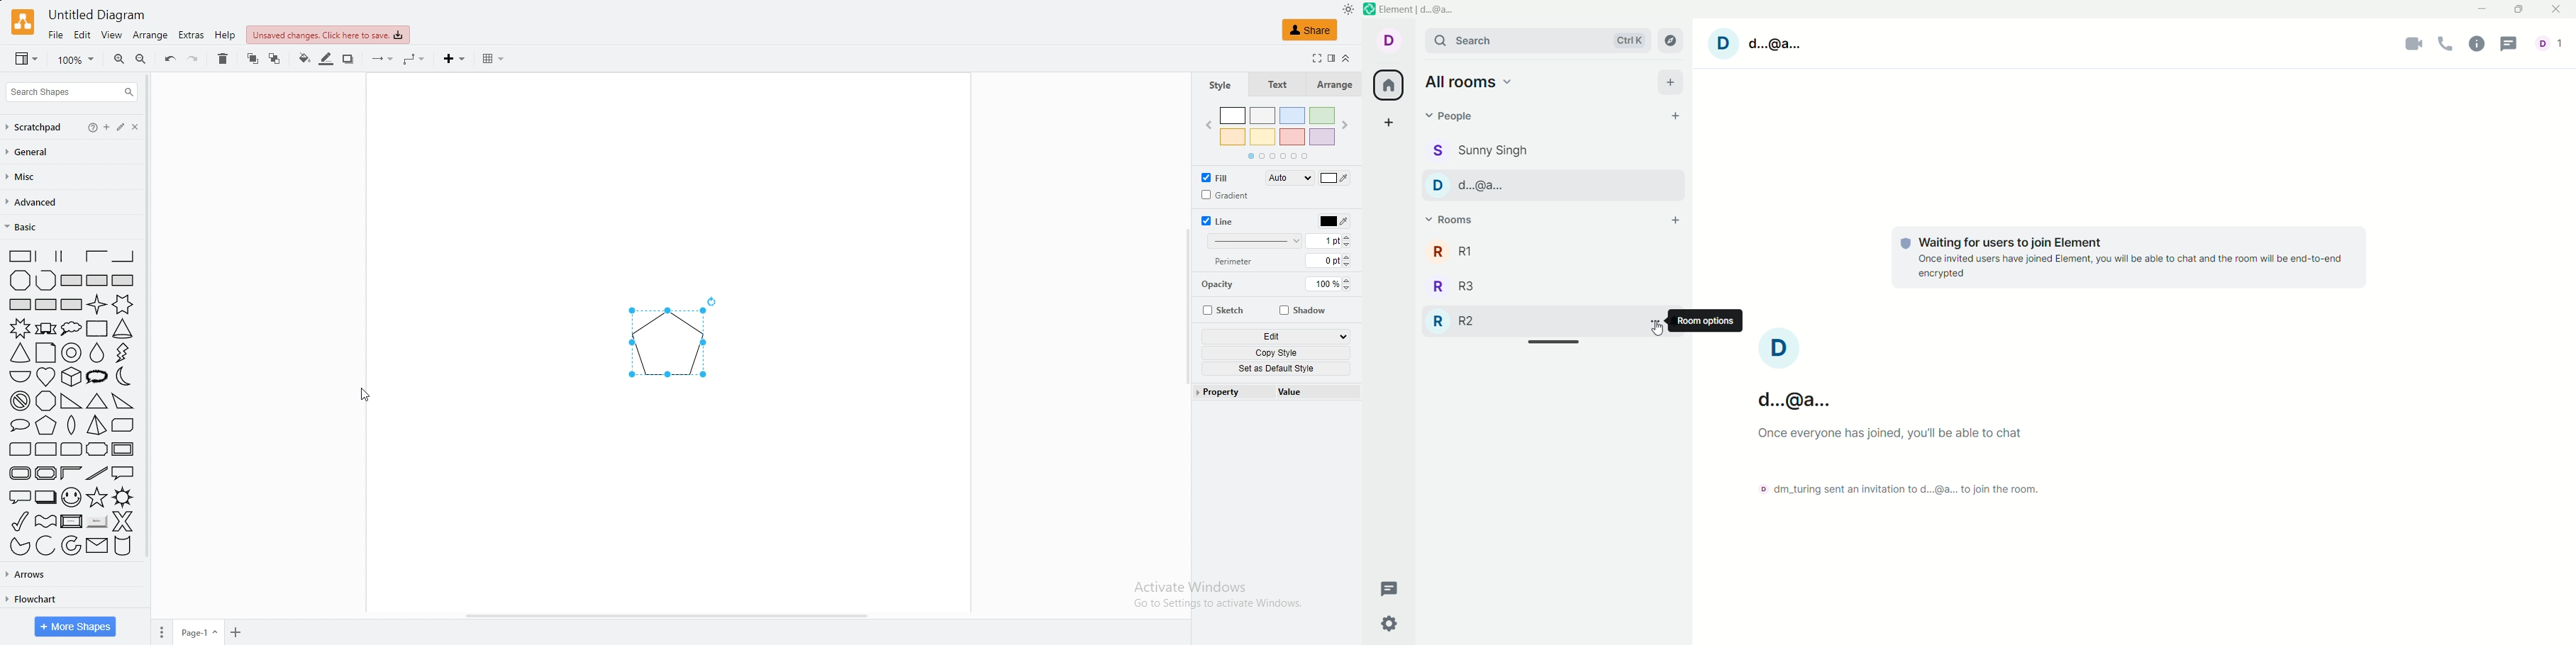  I want to click on all rooms, so click(1471, 85).